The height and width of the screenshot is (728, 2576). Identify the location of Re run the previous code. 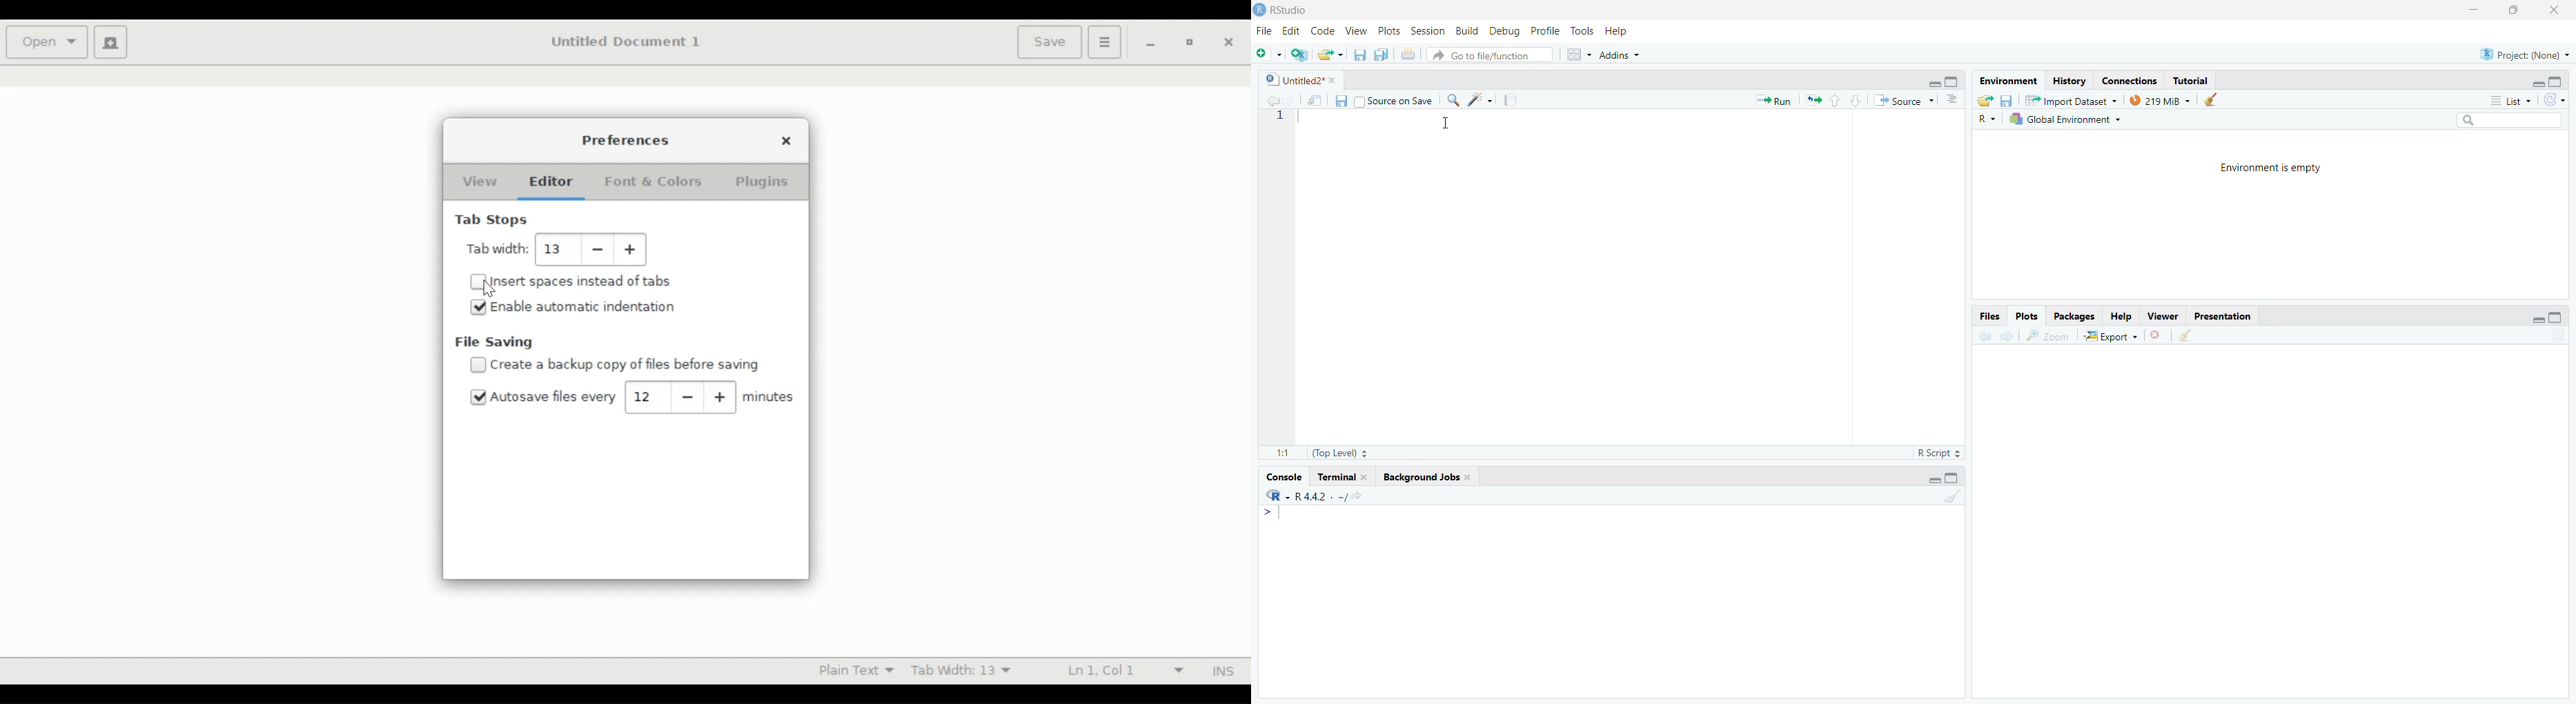
(1813, 99).